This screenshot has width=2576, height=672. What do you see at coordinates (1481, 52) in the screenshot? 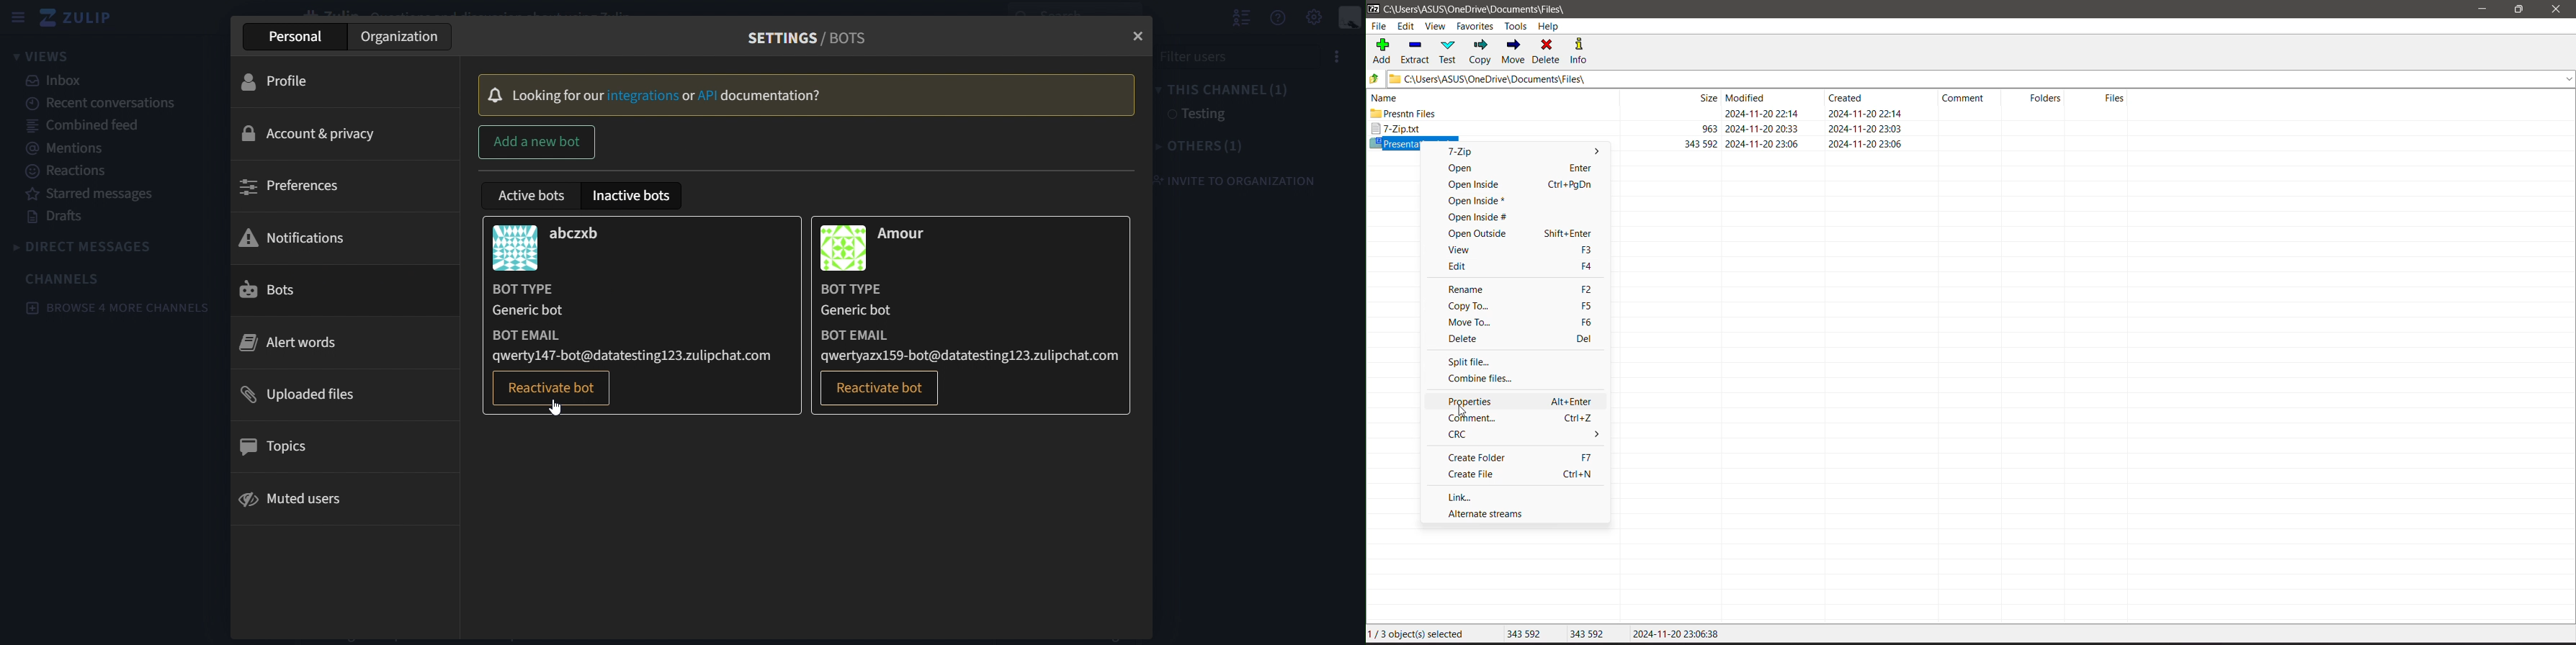
I see `Copy` at bounding box center [1481, 52].